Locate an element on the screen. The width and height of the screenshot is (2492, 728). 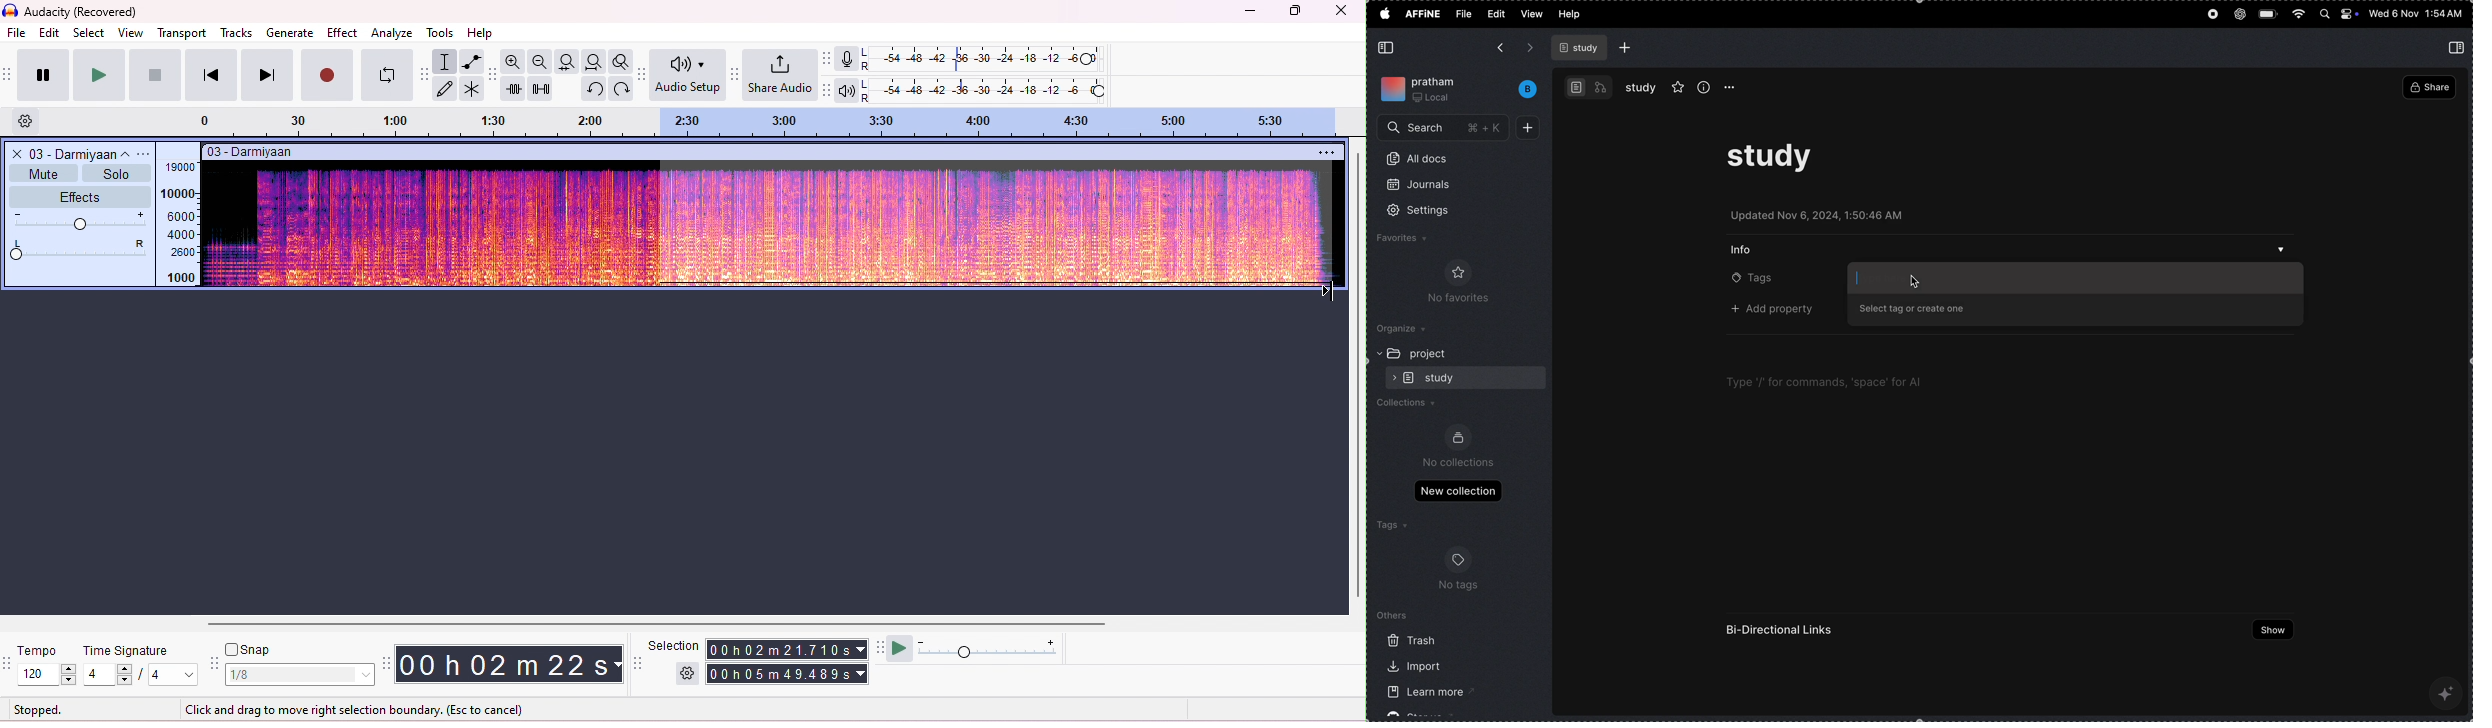
minimize is located at coordinates (1247, 13).